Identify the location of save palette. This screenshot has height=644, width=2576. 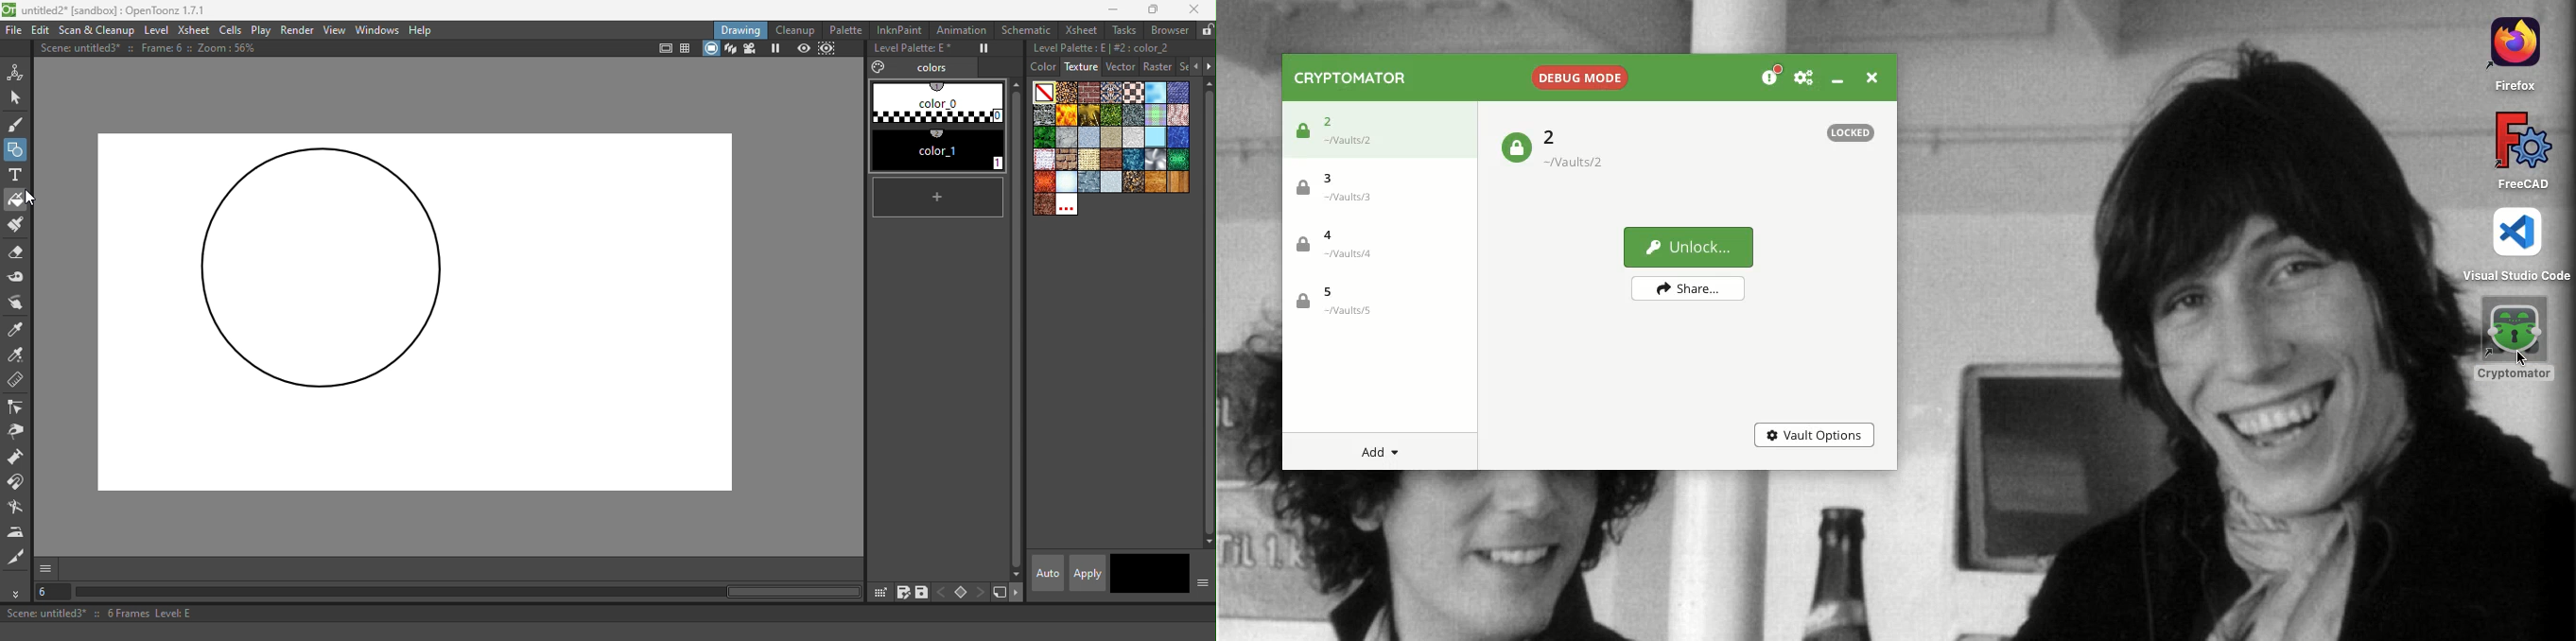
(923, 592).